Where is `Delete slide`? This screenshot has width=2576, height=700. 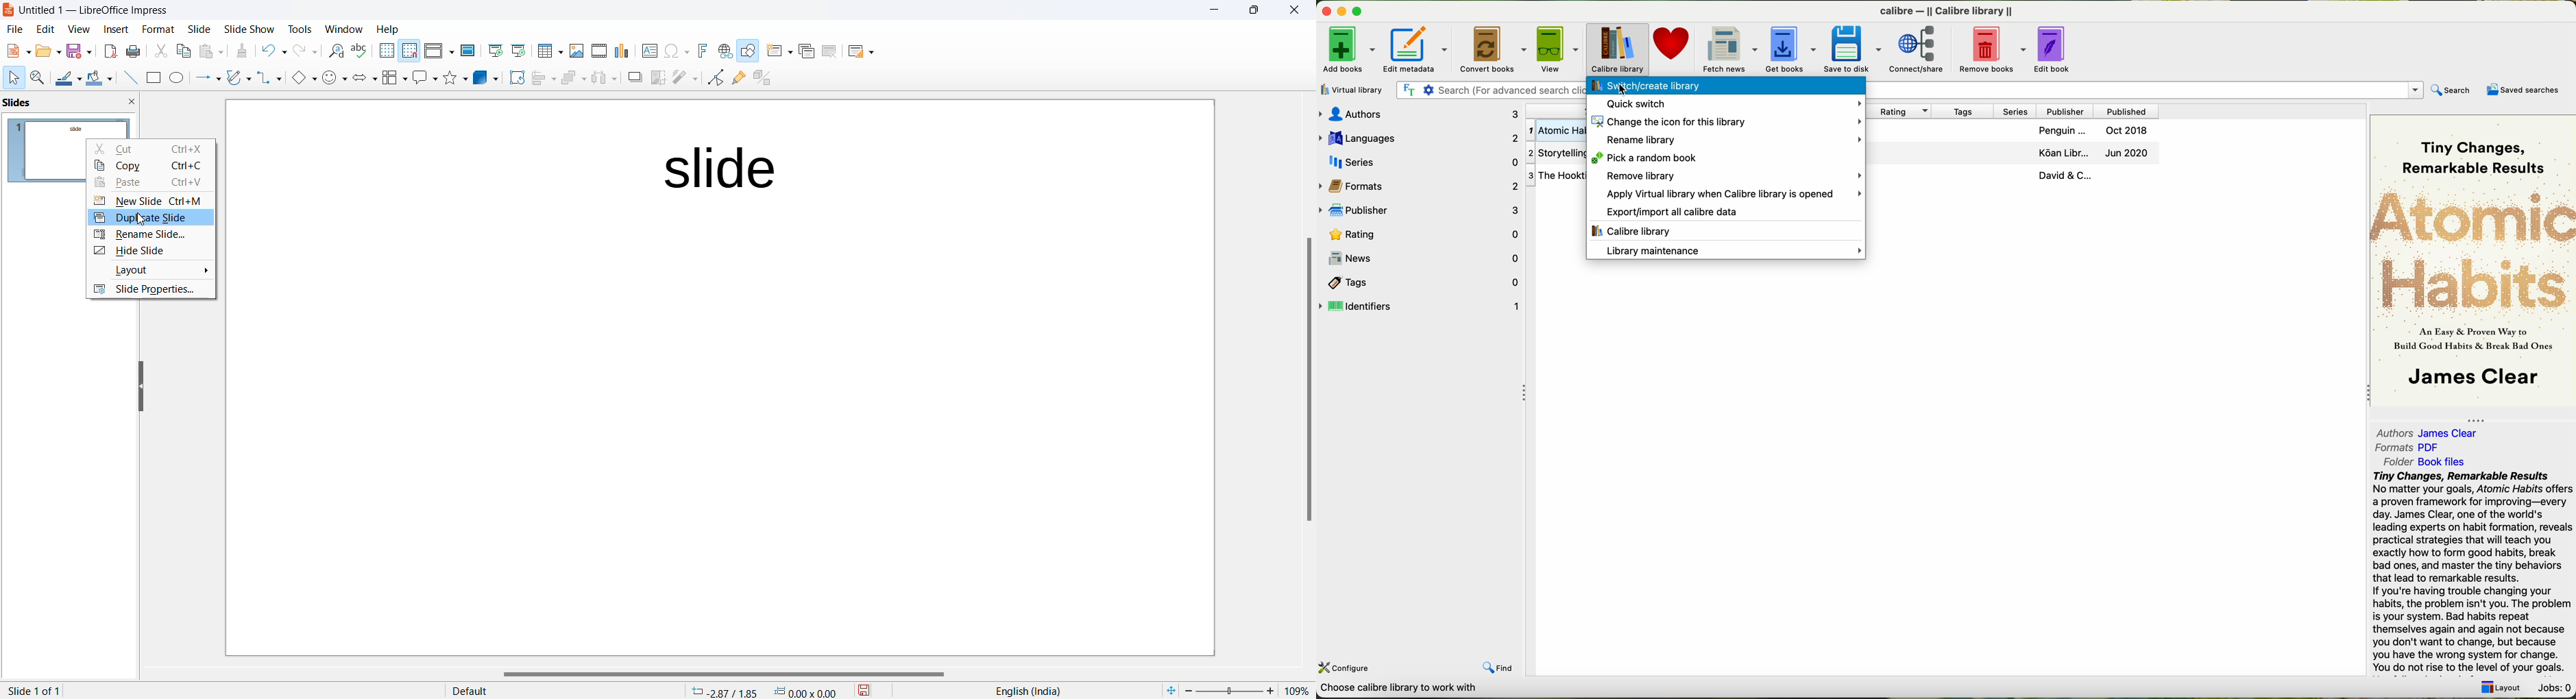
Delete slide is located at coordinates (832, 51).